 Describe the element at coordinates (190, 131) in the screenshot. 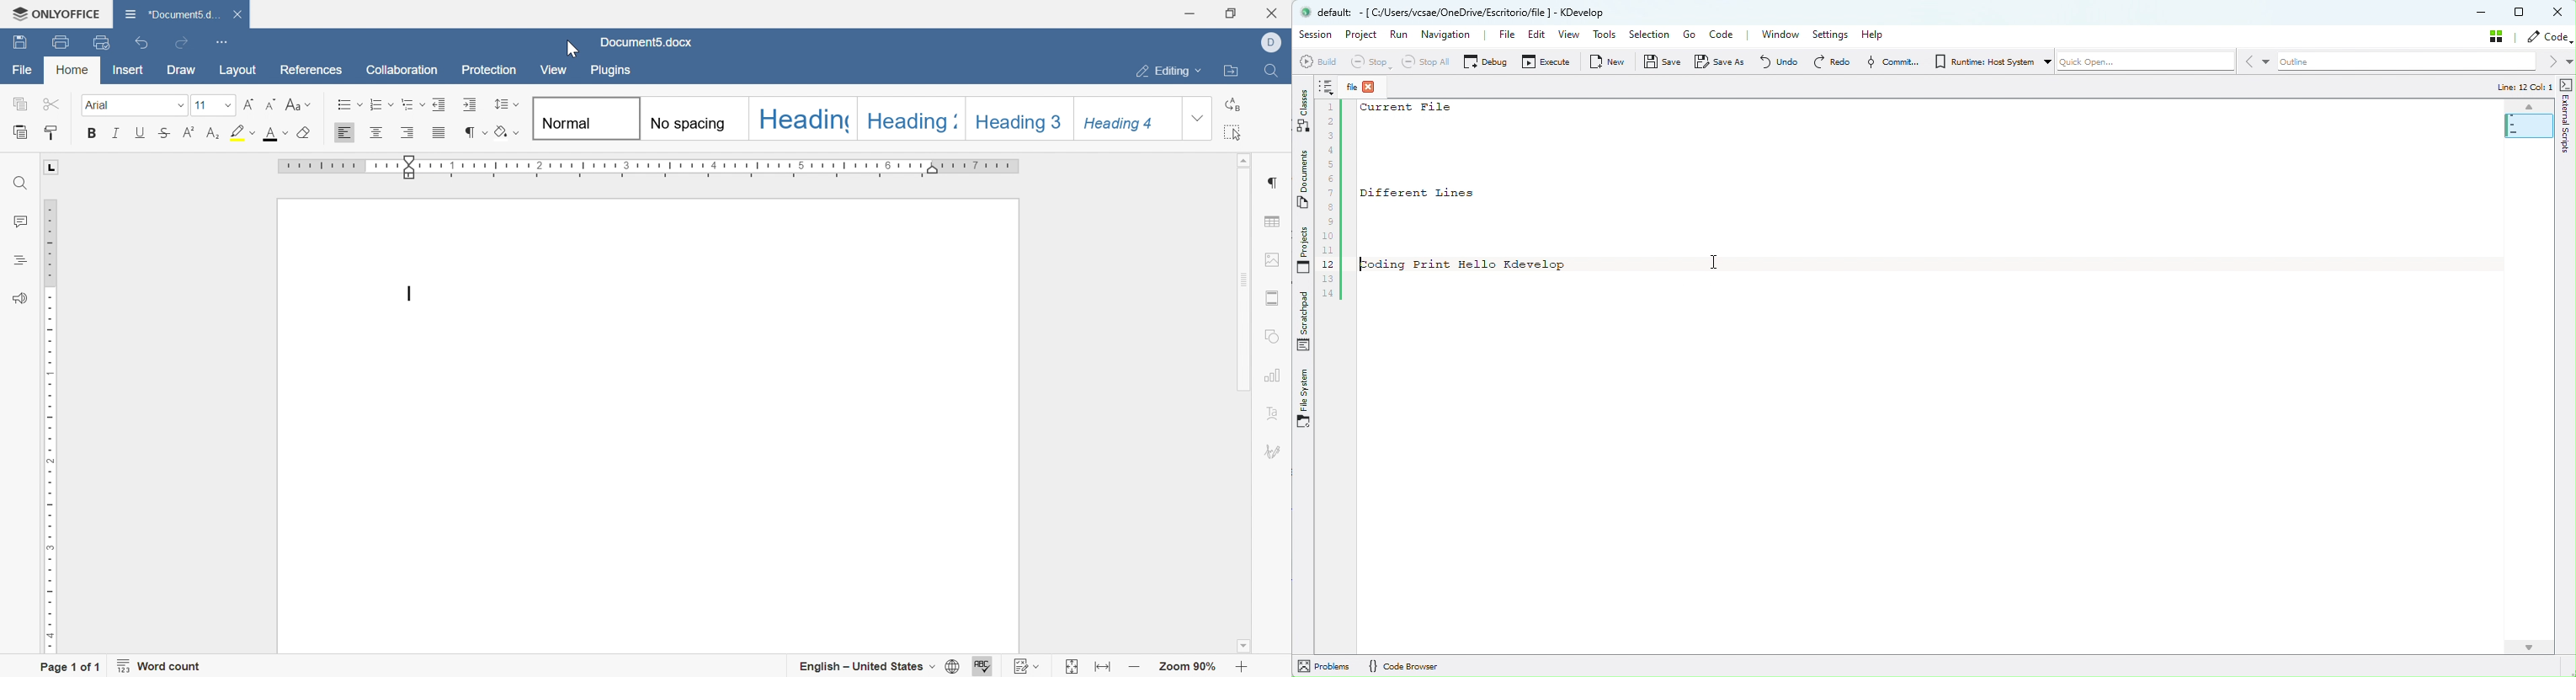

I see `superscript` at that location.